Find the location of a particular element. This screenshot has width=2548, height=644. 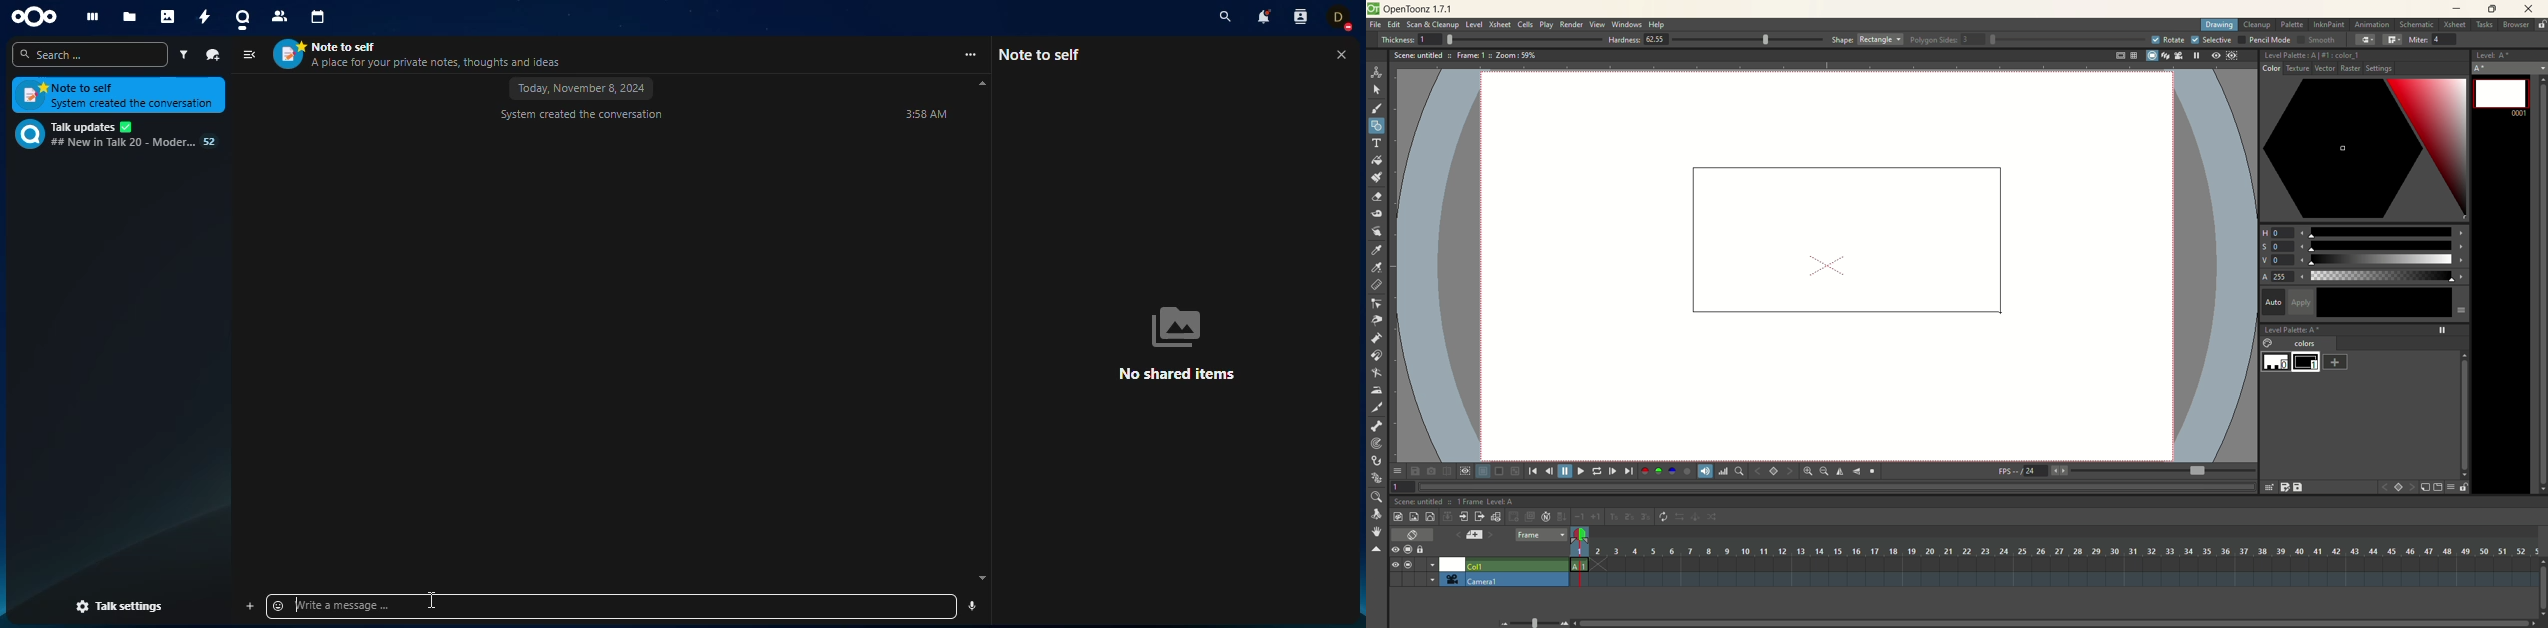

close sub-Xsheet is located at coordinates (1480, 517).